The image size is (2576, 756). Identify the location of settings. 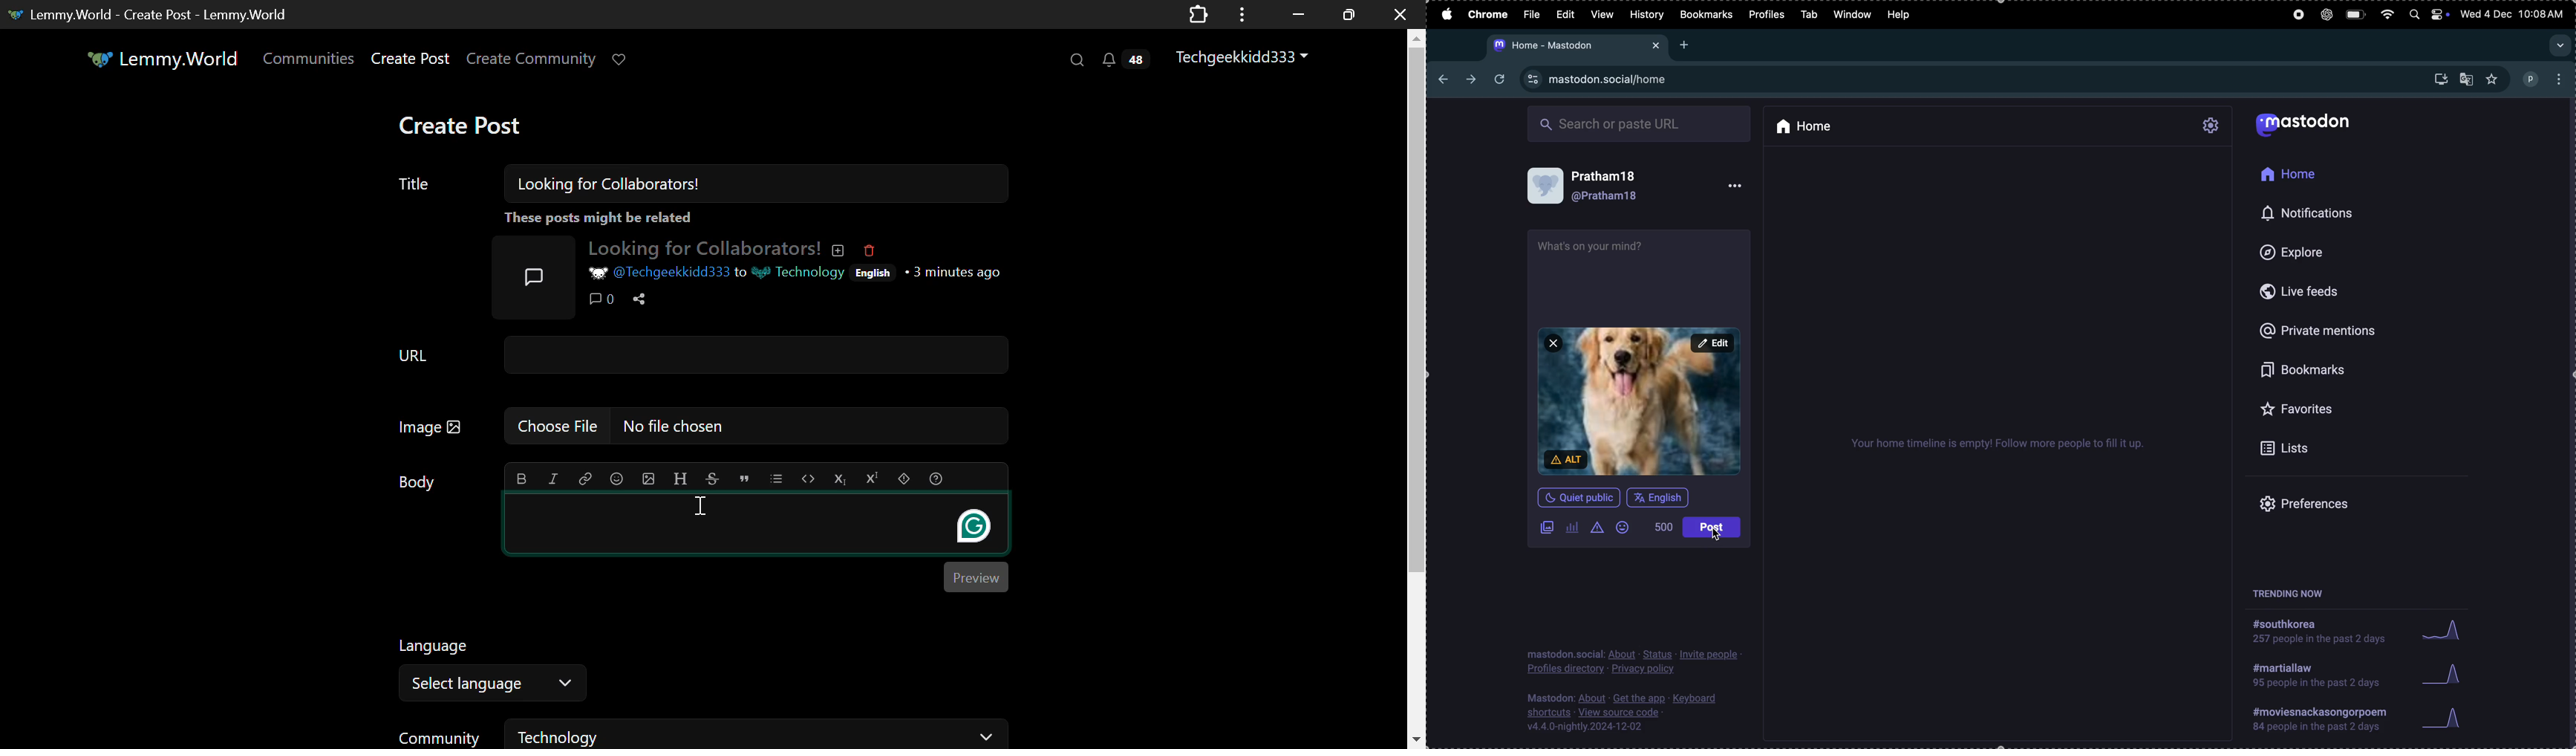
(2211, 127).